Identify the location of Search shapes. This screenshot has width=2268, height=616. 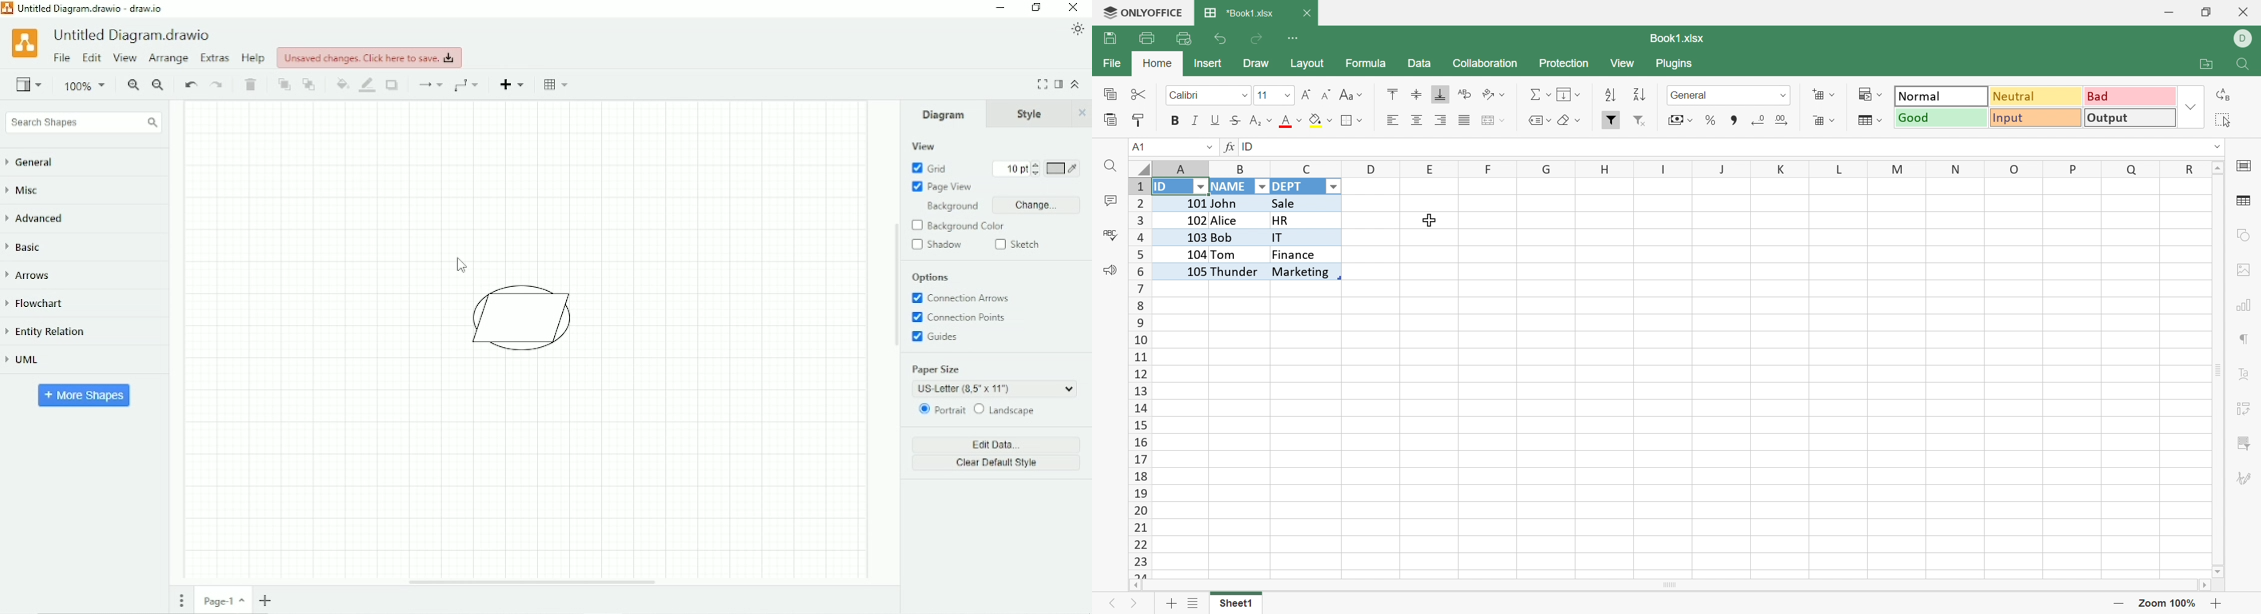
(83, 123).